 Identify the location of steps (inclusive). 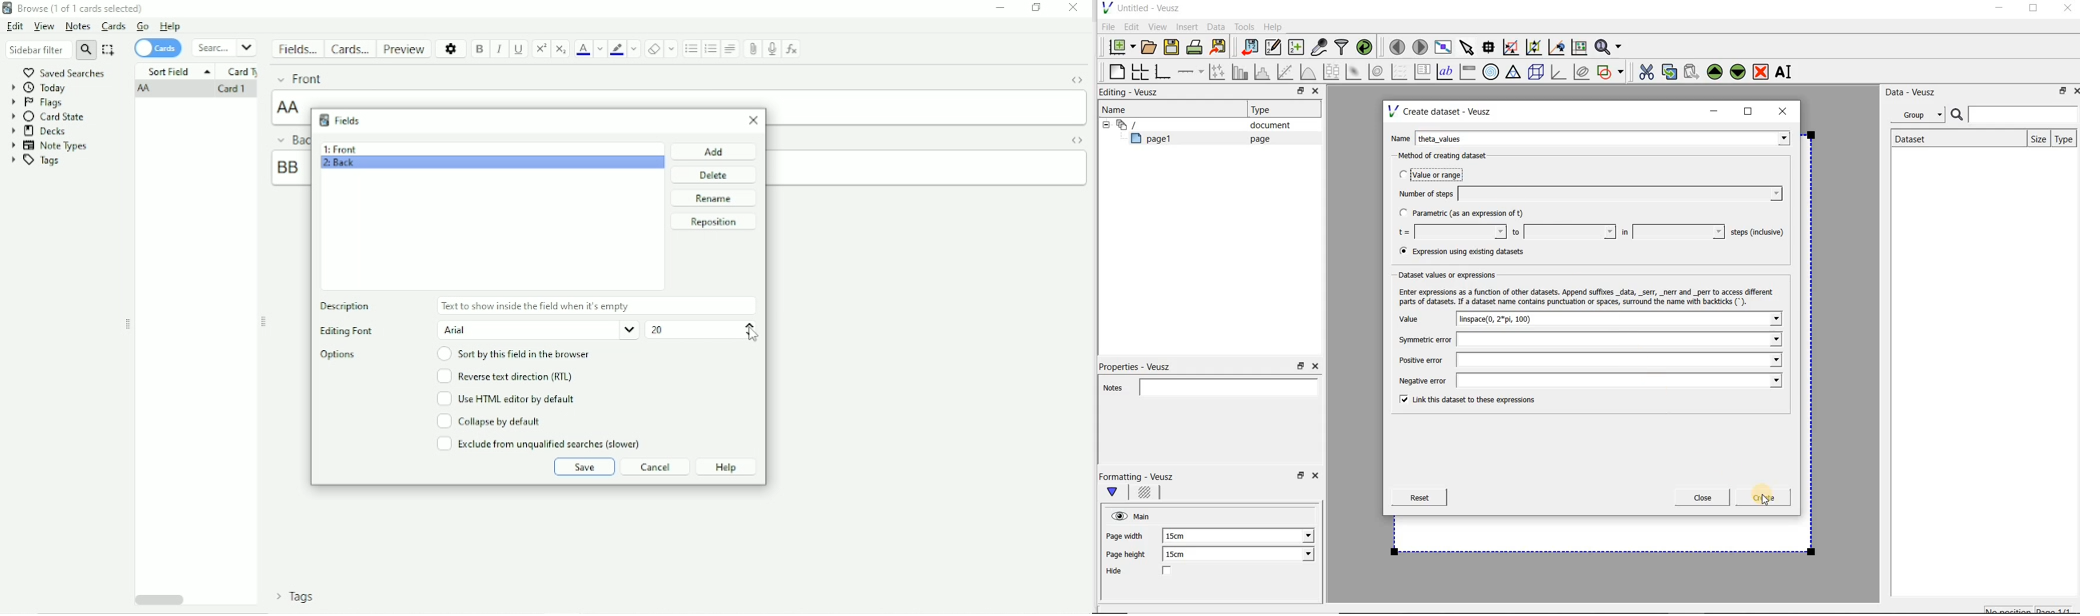
(1758, 233).